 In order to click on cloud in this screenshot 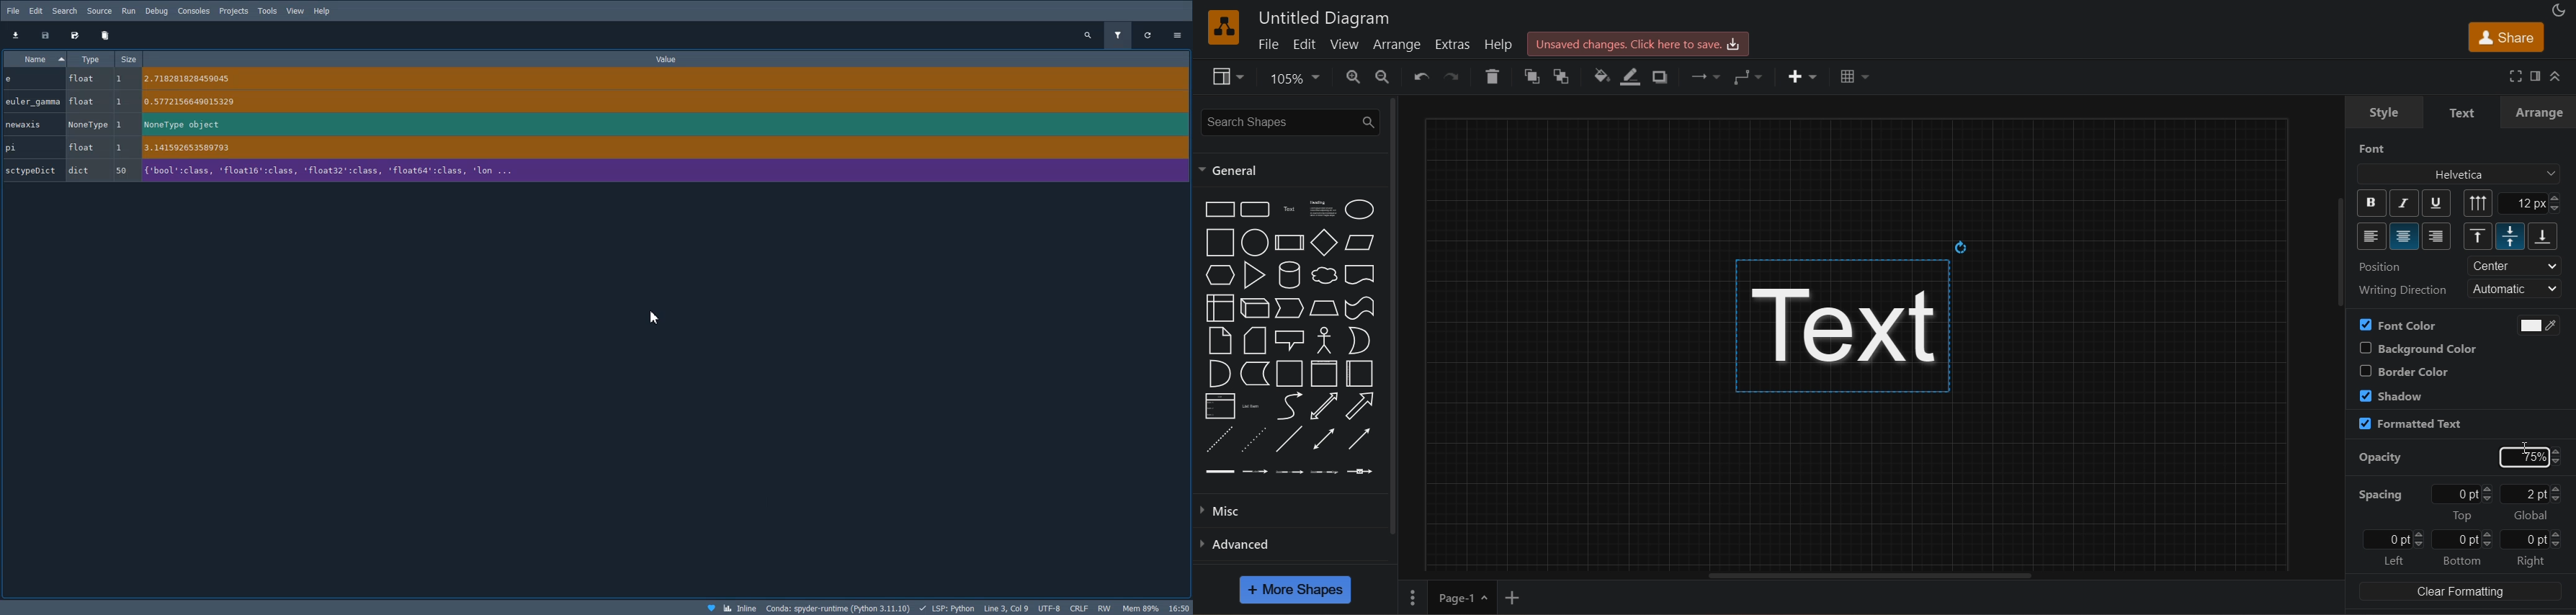, I will do `click(1325, 276)`.